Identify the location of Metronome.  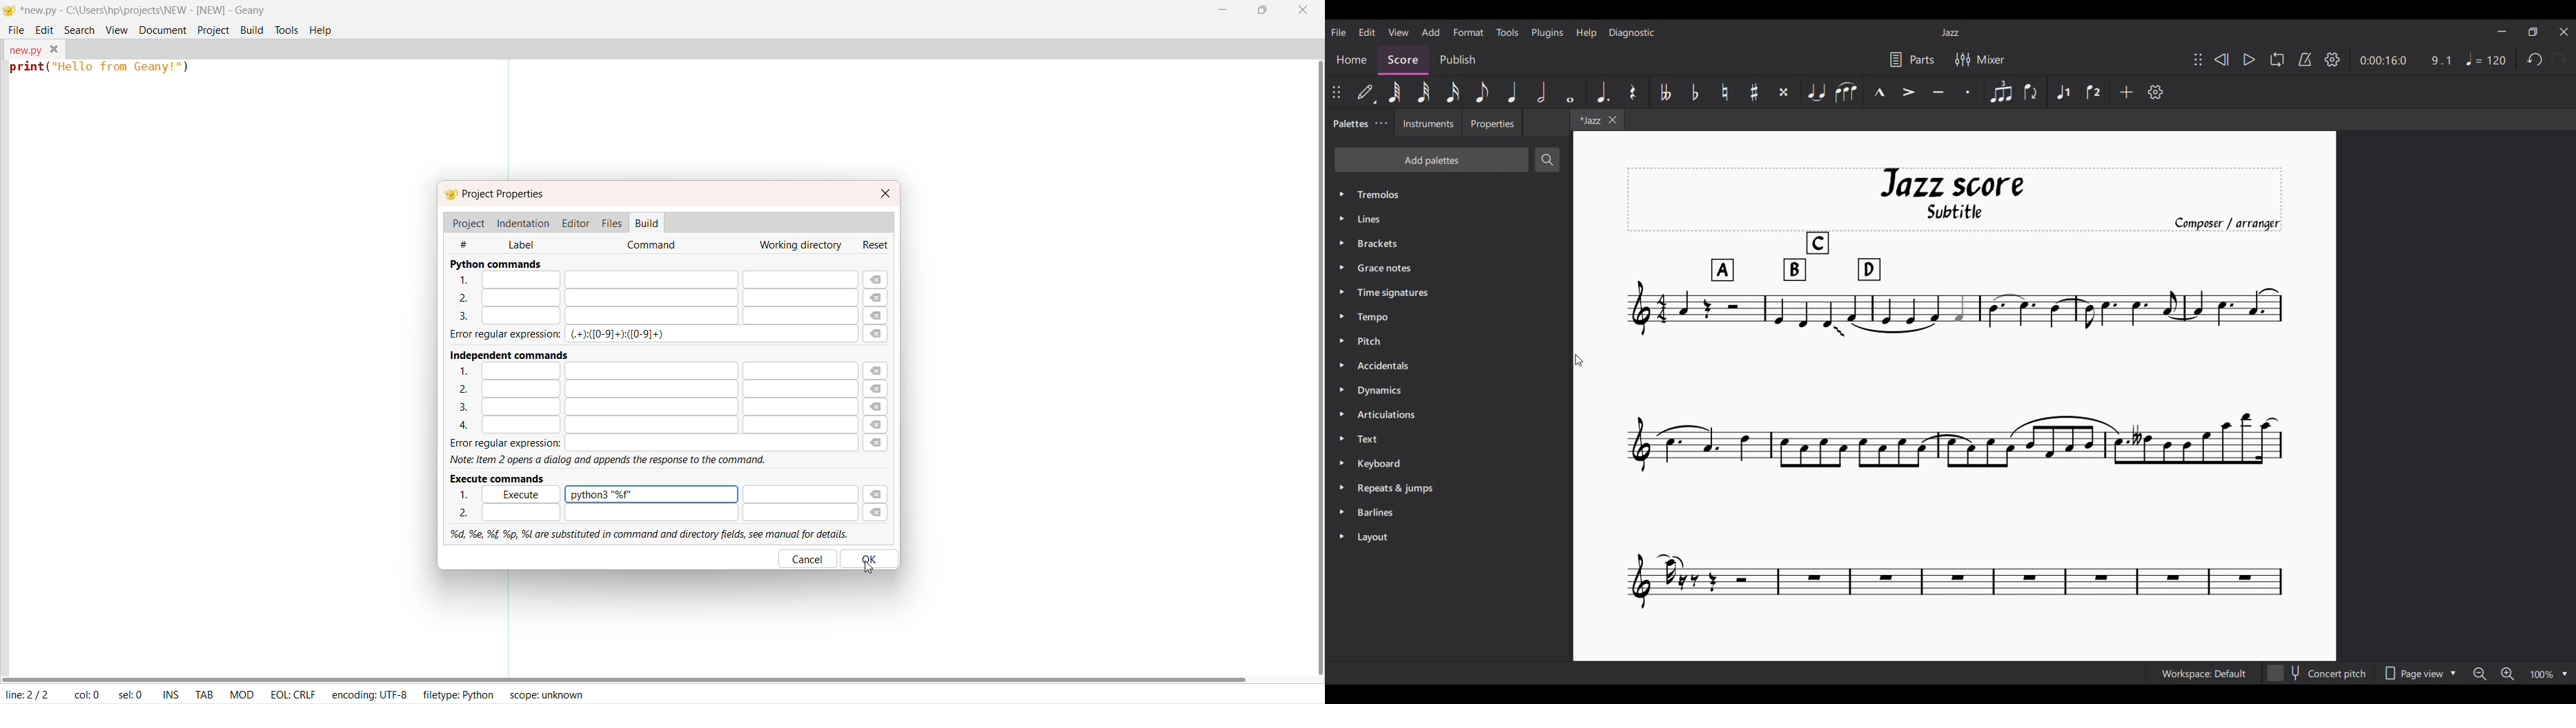
(2305, 59).